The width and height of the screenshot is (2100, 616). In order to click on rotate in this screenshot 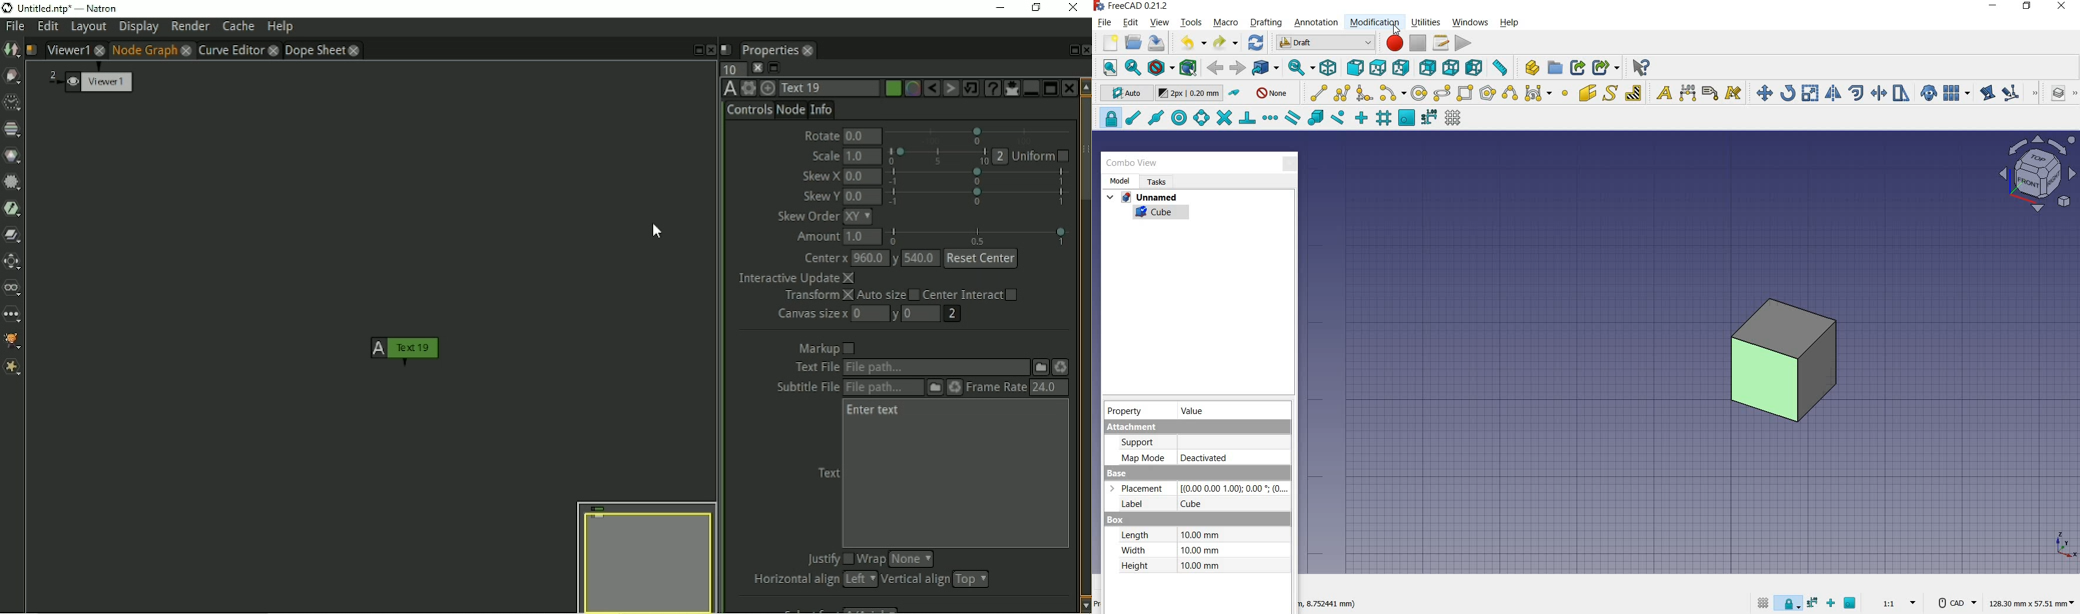, I will do `click(1789, 92)`.